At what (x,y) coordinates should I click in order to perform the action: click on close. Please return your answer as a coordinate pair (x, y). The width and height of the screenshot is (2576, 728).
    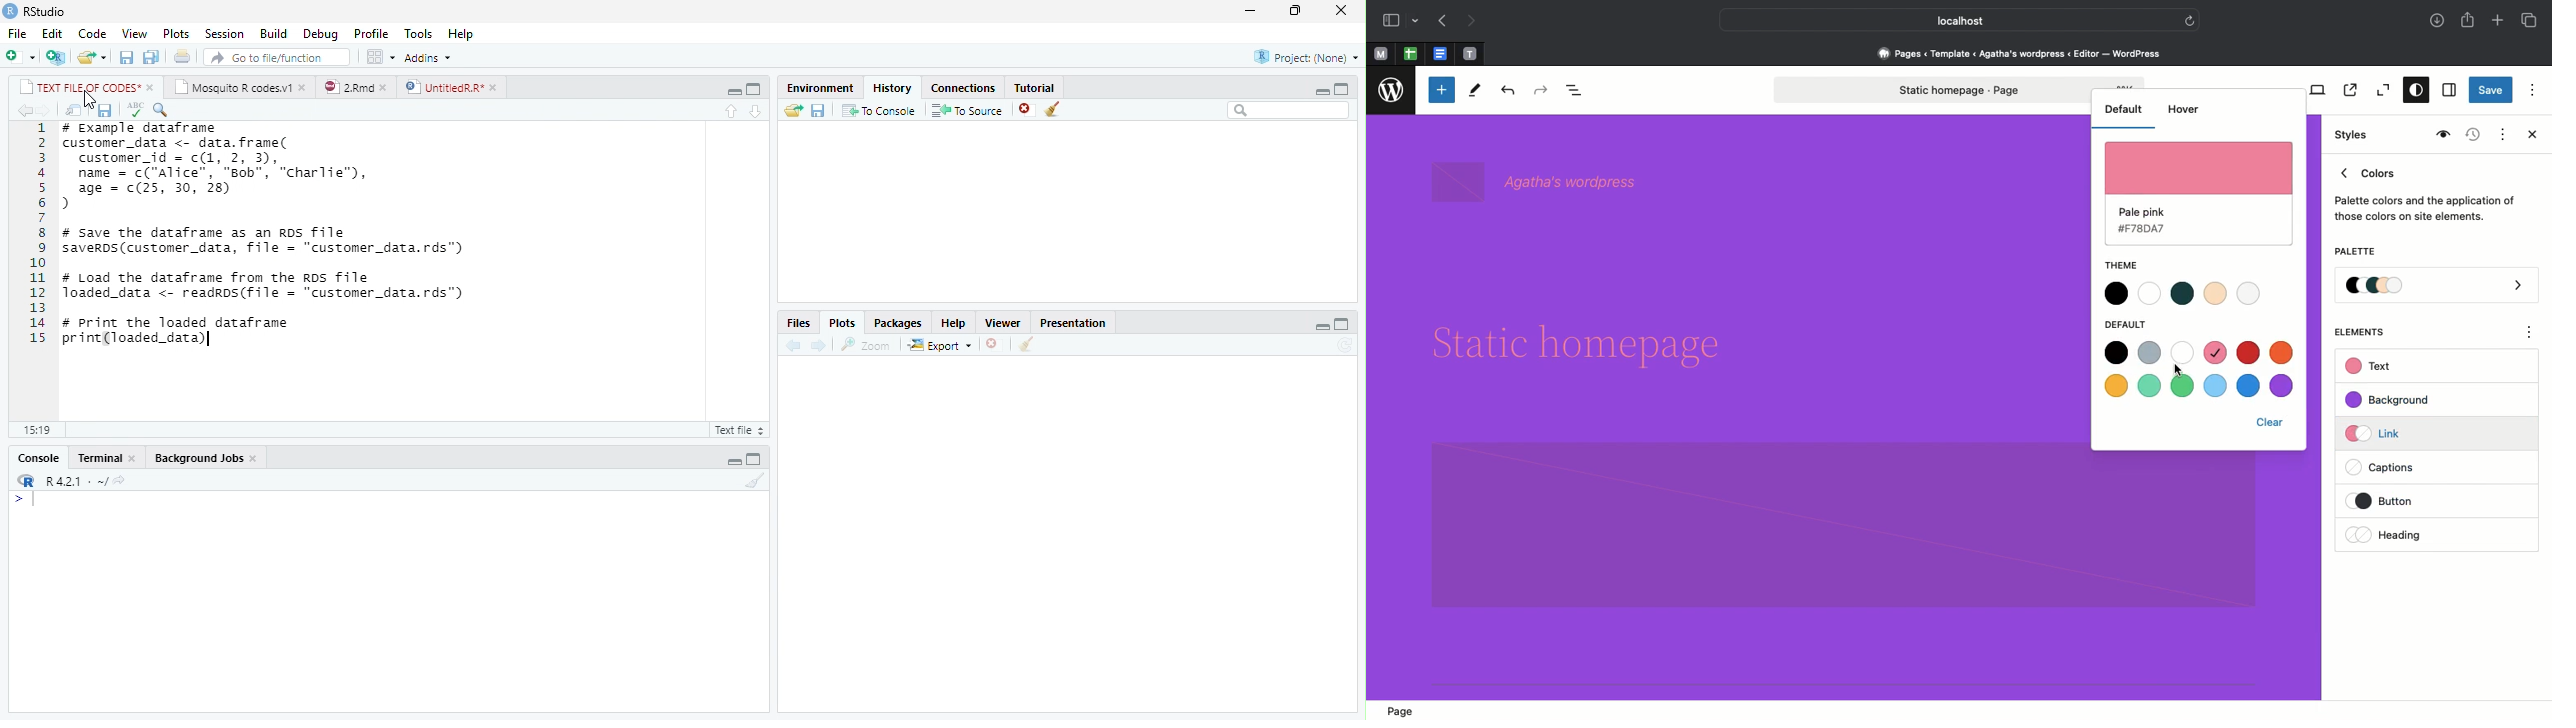
    Looking at the image, I should click on (995, 344).